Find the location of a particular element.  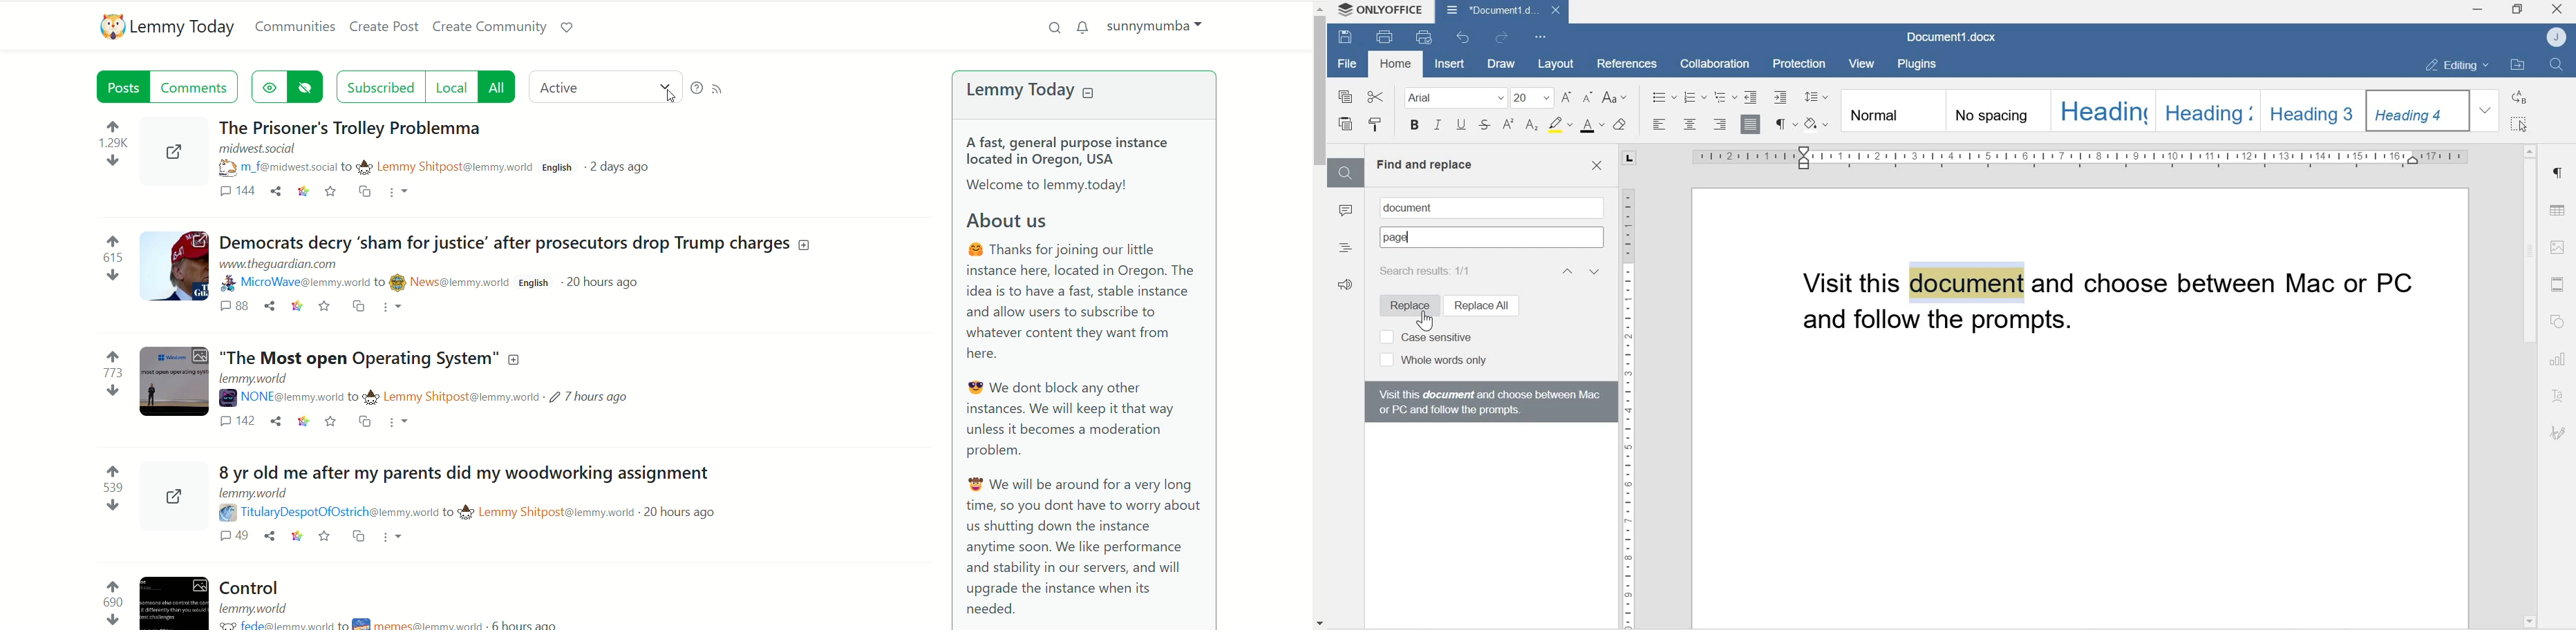

Print file is located at coordinates (1386, 36).